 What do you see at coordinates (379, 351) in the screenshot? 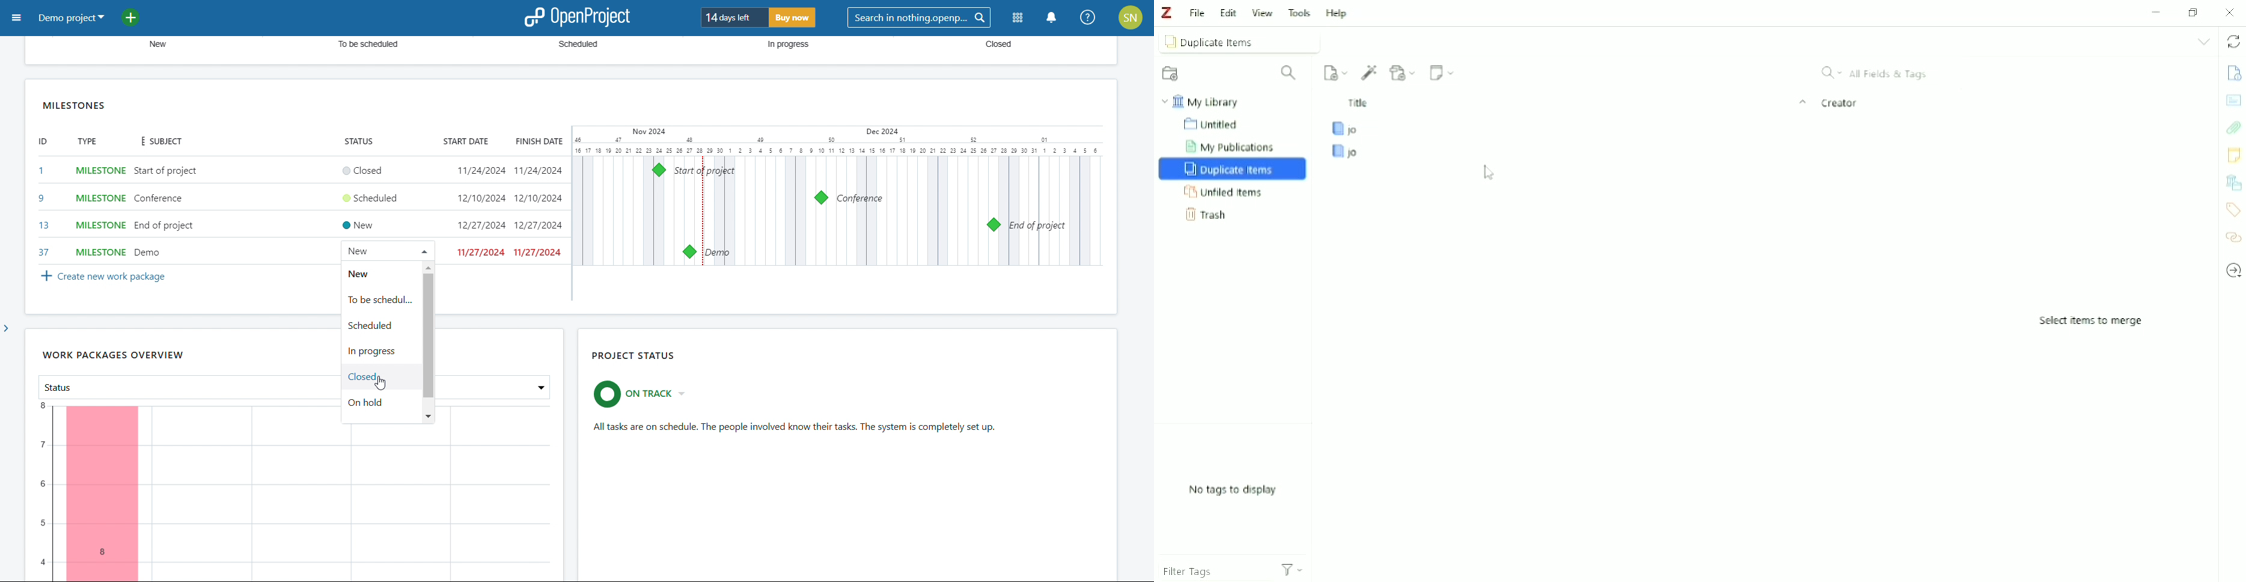
I see `in progress` at bounding box center [379, 351].